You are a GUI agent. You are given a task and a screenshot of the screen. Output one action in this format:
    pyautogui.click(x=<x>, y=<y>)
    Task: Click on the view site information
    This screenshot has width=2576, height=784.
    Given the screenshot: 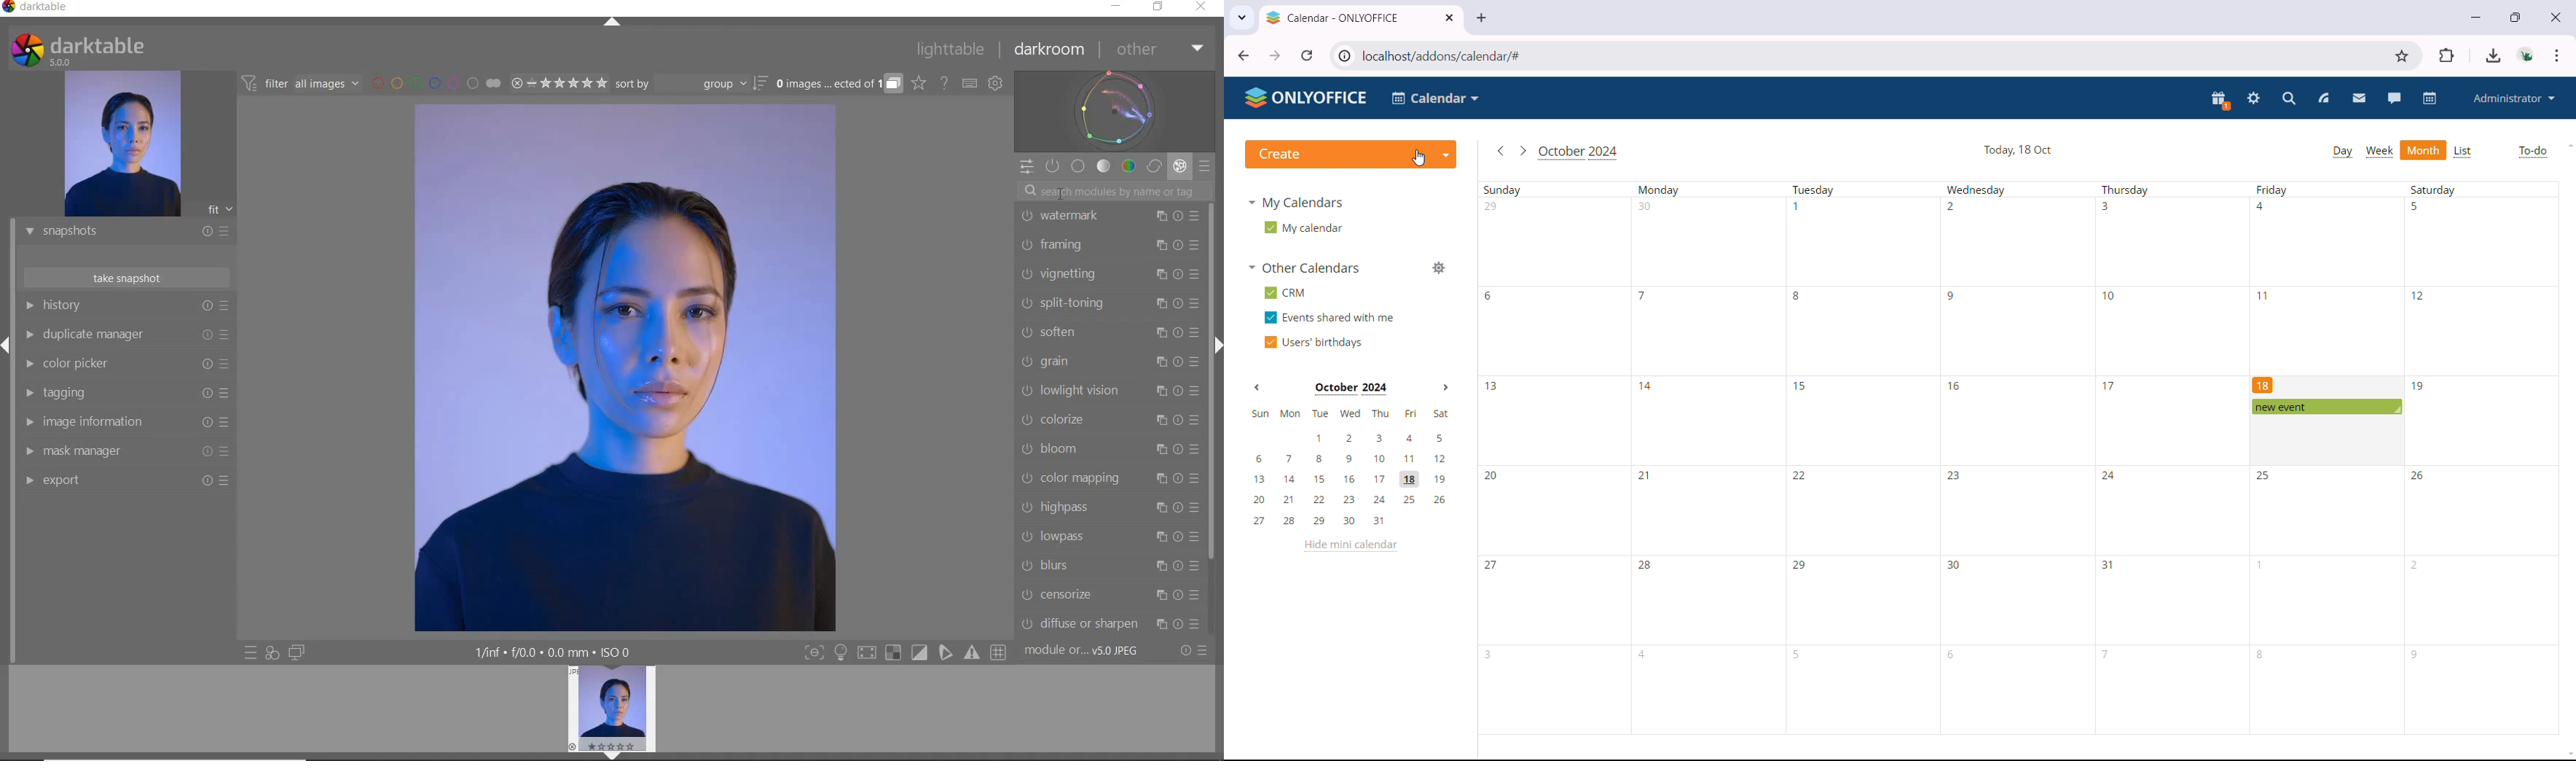 What is the action you would take?
    pyautogui.click(x=1343, y=56)
    